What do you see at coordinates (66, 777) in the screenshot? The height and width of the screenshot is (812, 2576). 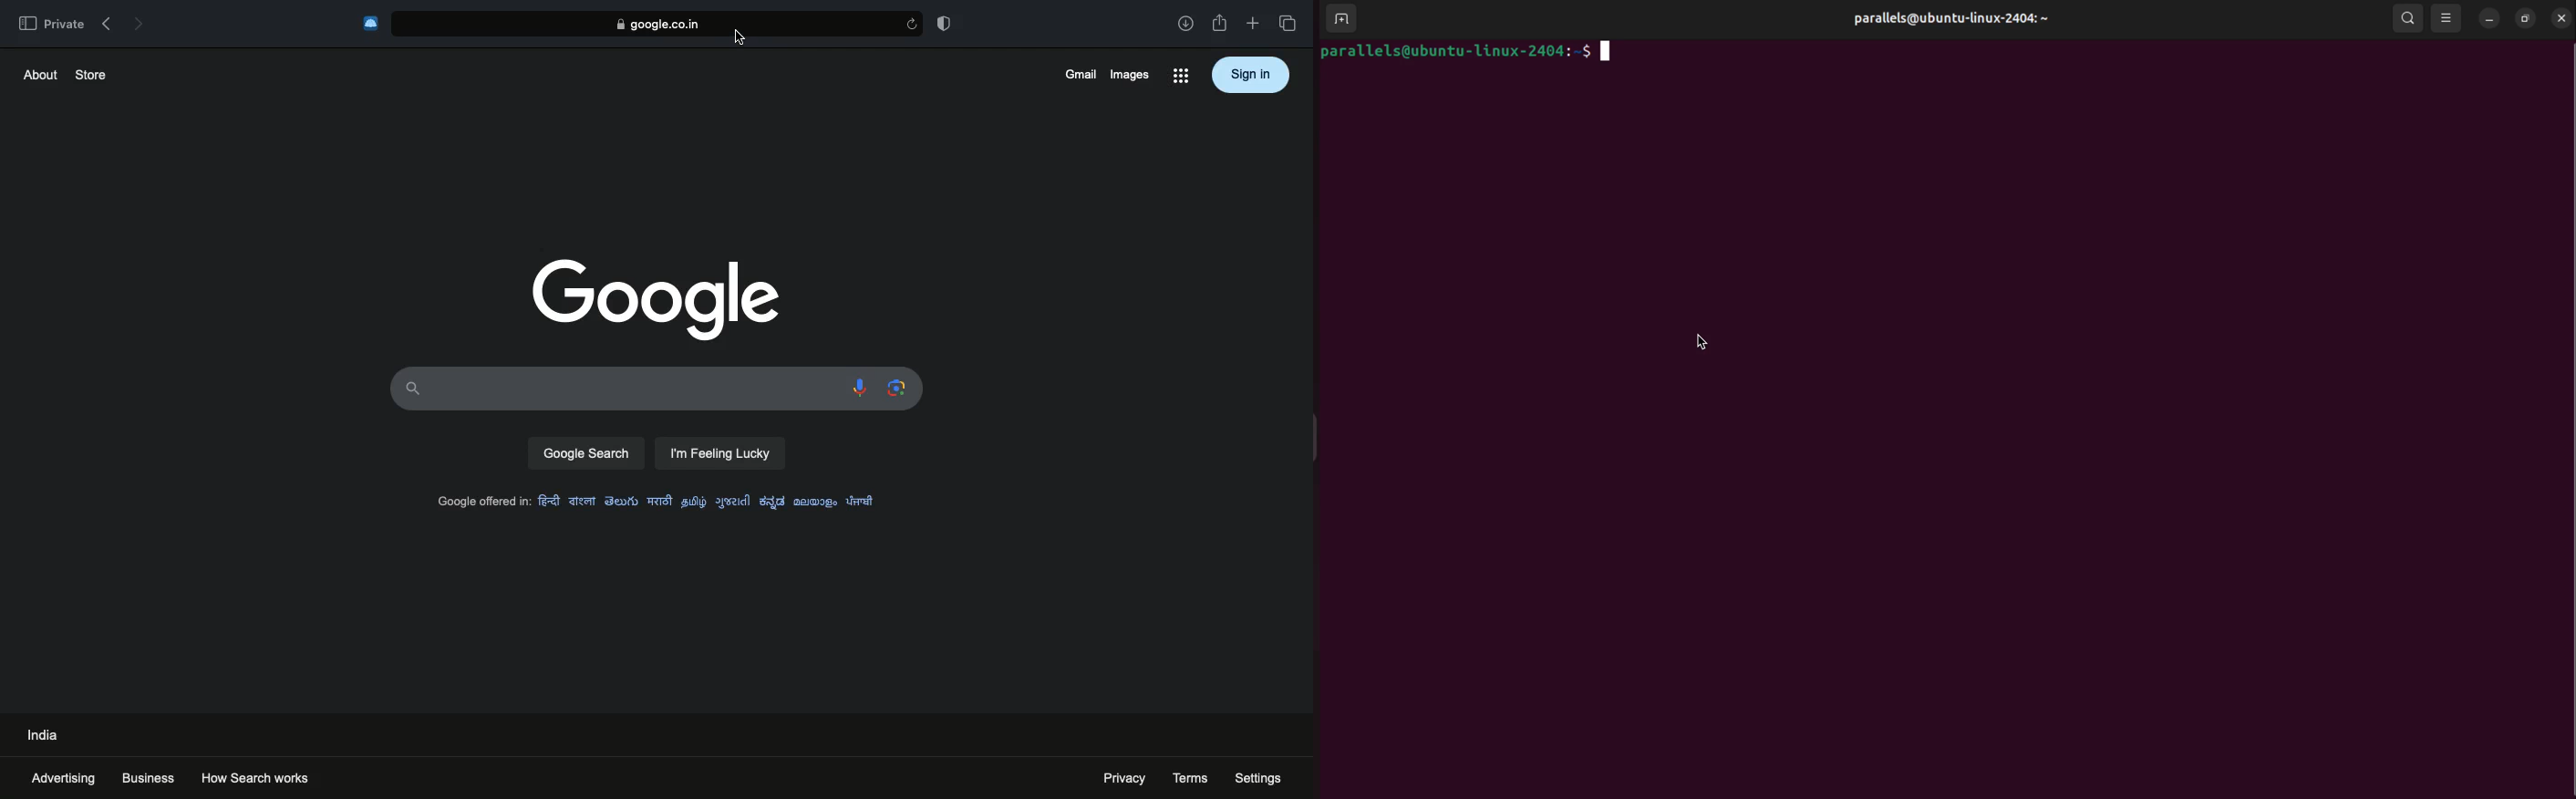 I see `advertising ` at bounding box center [66, 777].